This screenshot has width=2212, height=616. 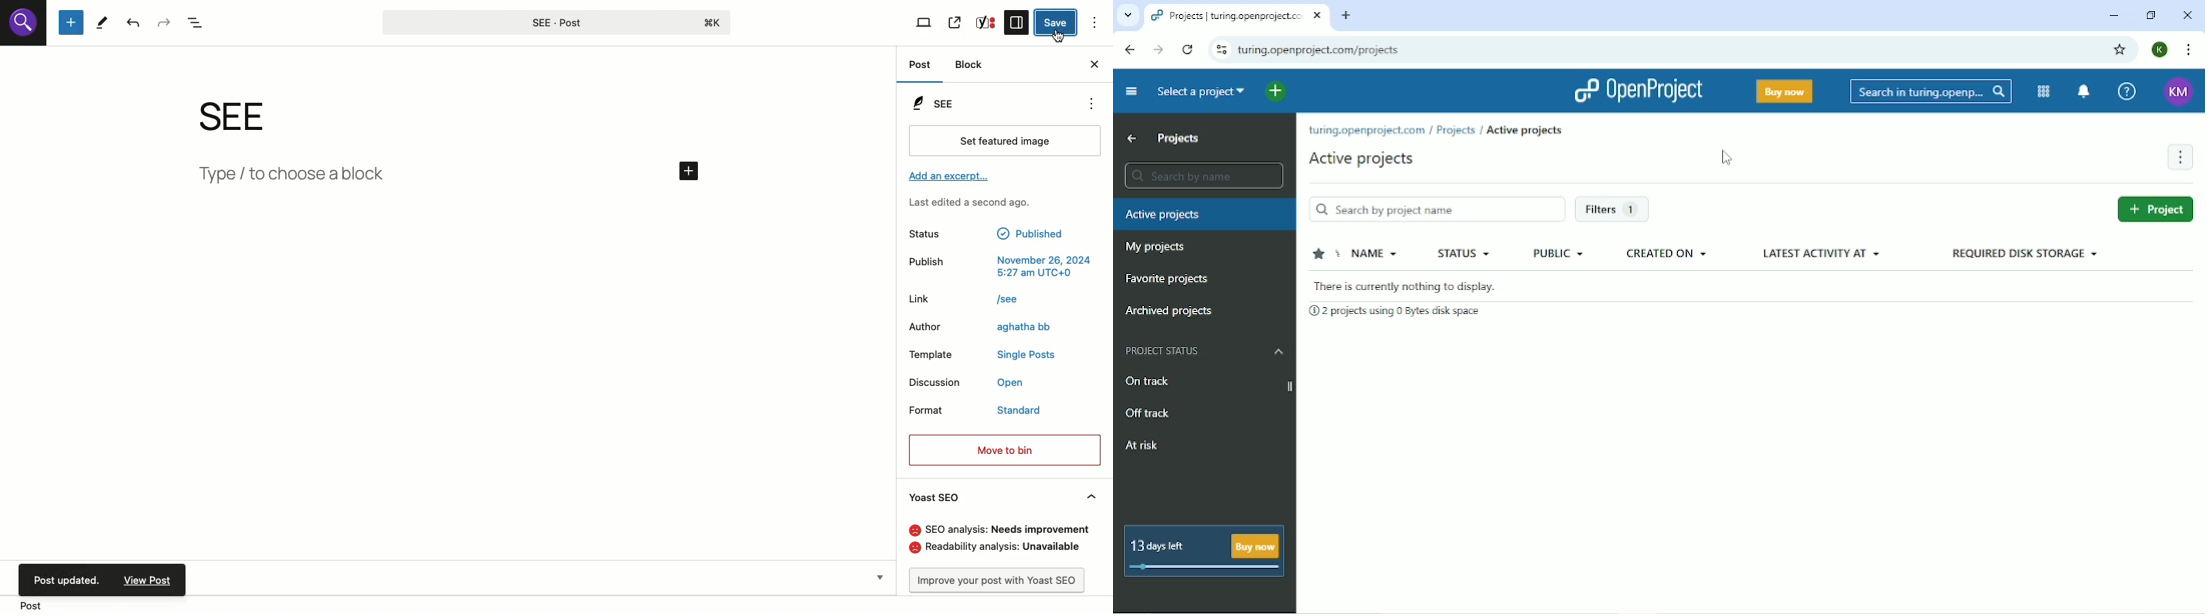 What do you see at coordinates (1003, 580) in the screenshot?
I see `Improve post with Yoast SEO` at bounding box center [1003, 580].